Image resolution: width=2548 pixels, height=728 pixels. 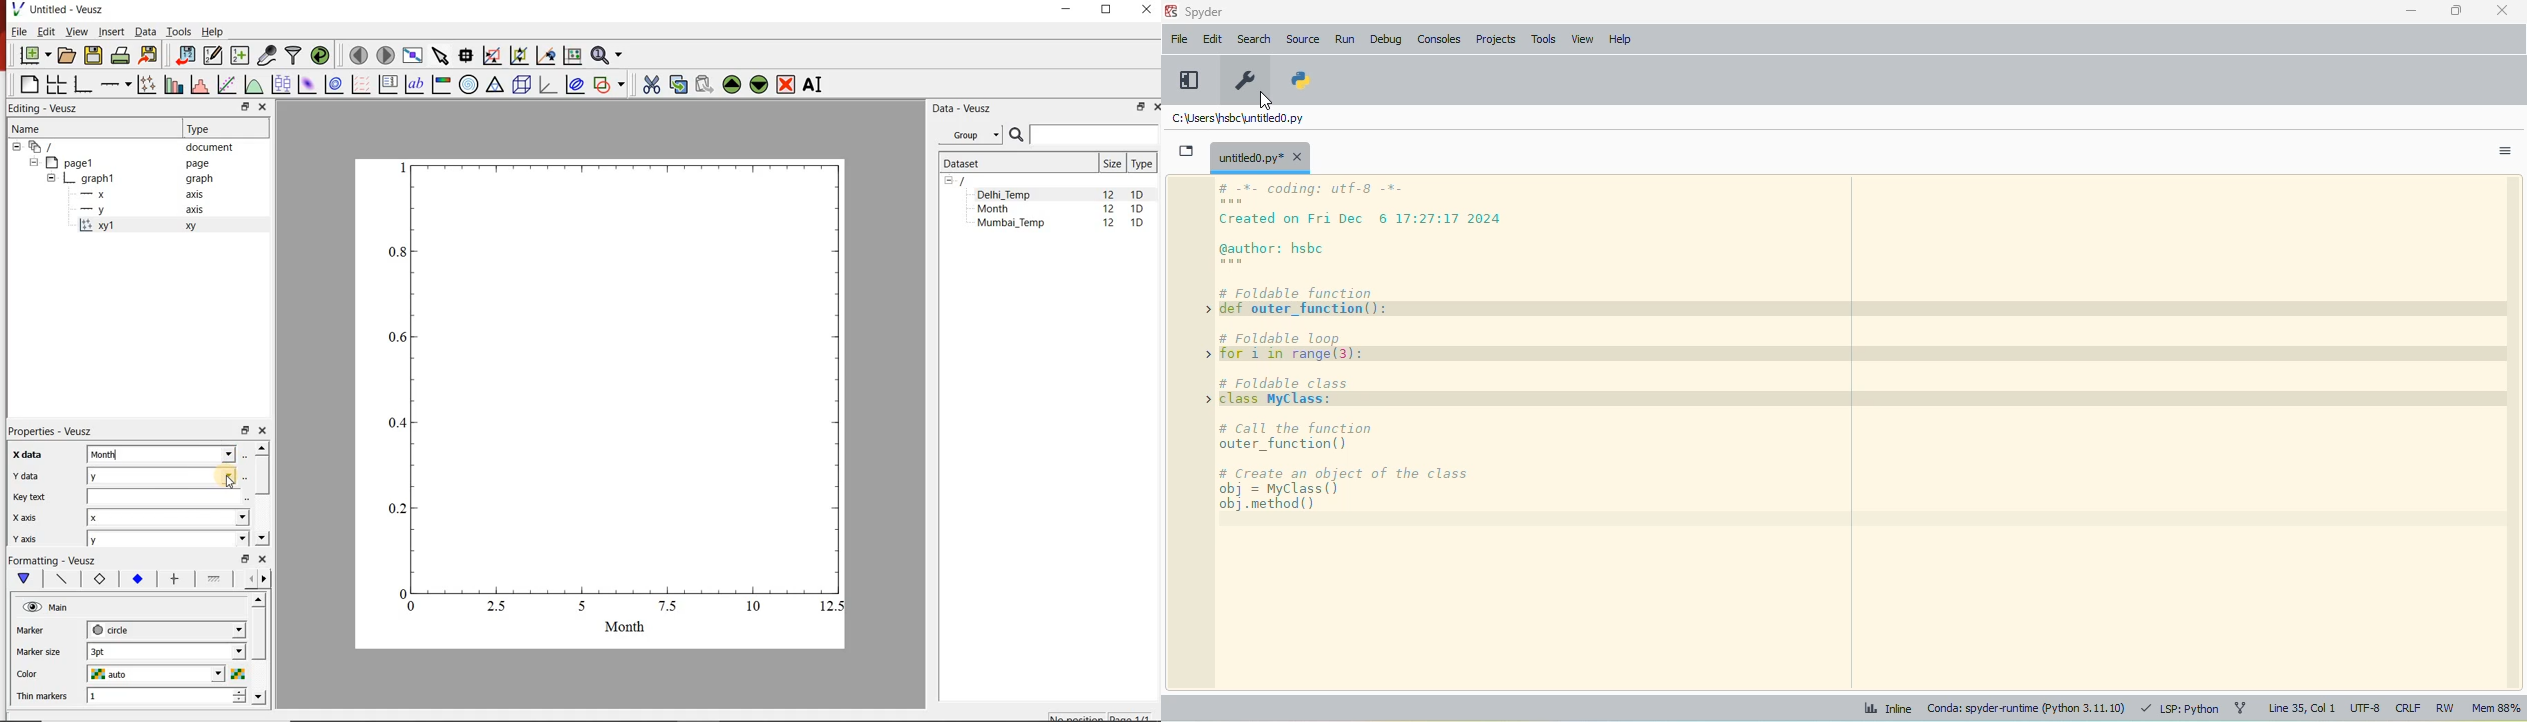 What do you see at coordinates (971, 133) in the screenshot?
I see `Group` at bounding box center [971, 133].